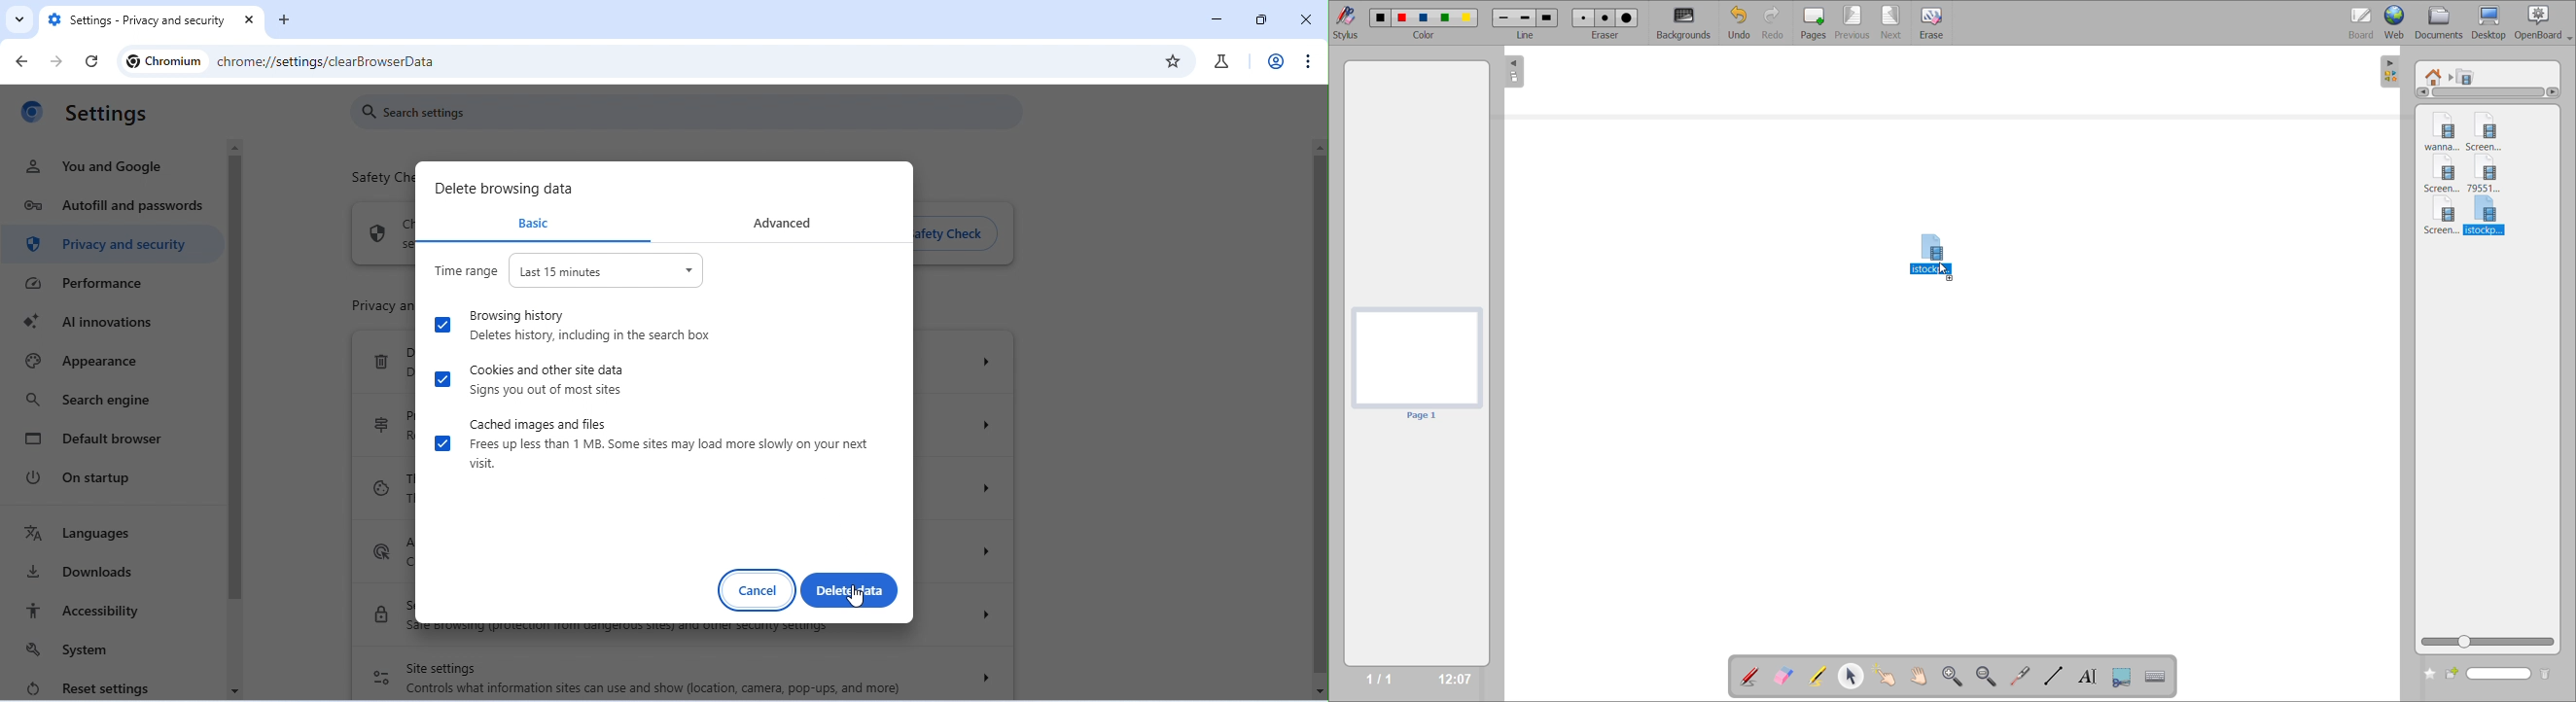  I want to click on chrome://settings/clearBrowserData, so click(332, 63).